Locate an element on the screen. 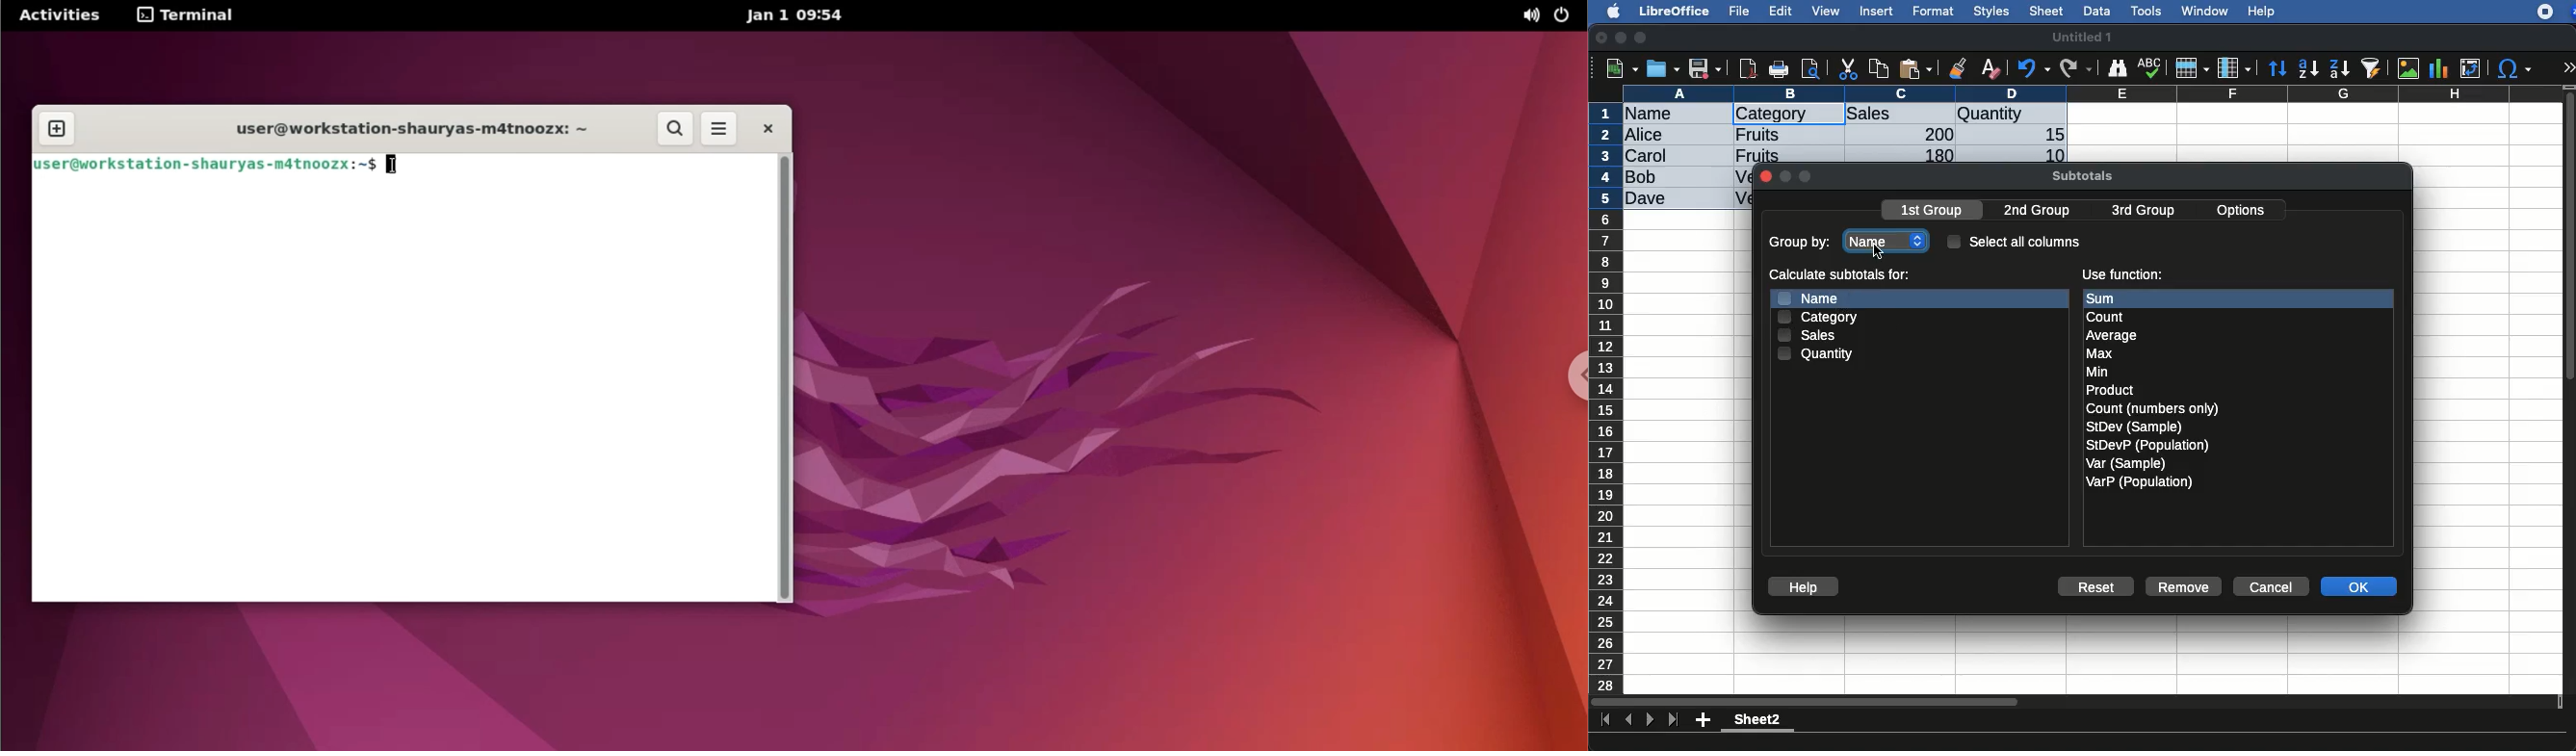 The image size is (2576, 756). file is located at coordinates (1736, 12).